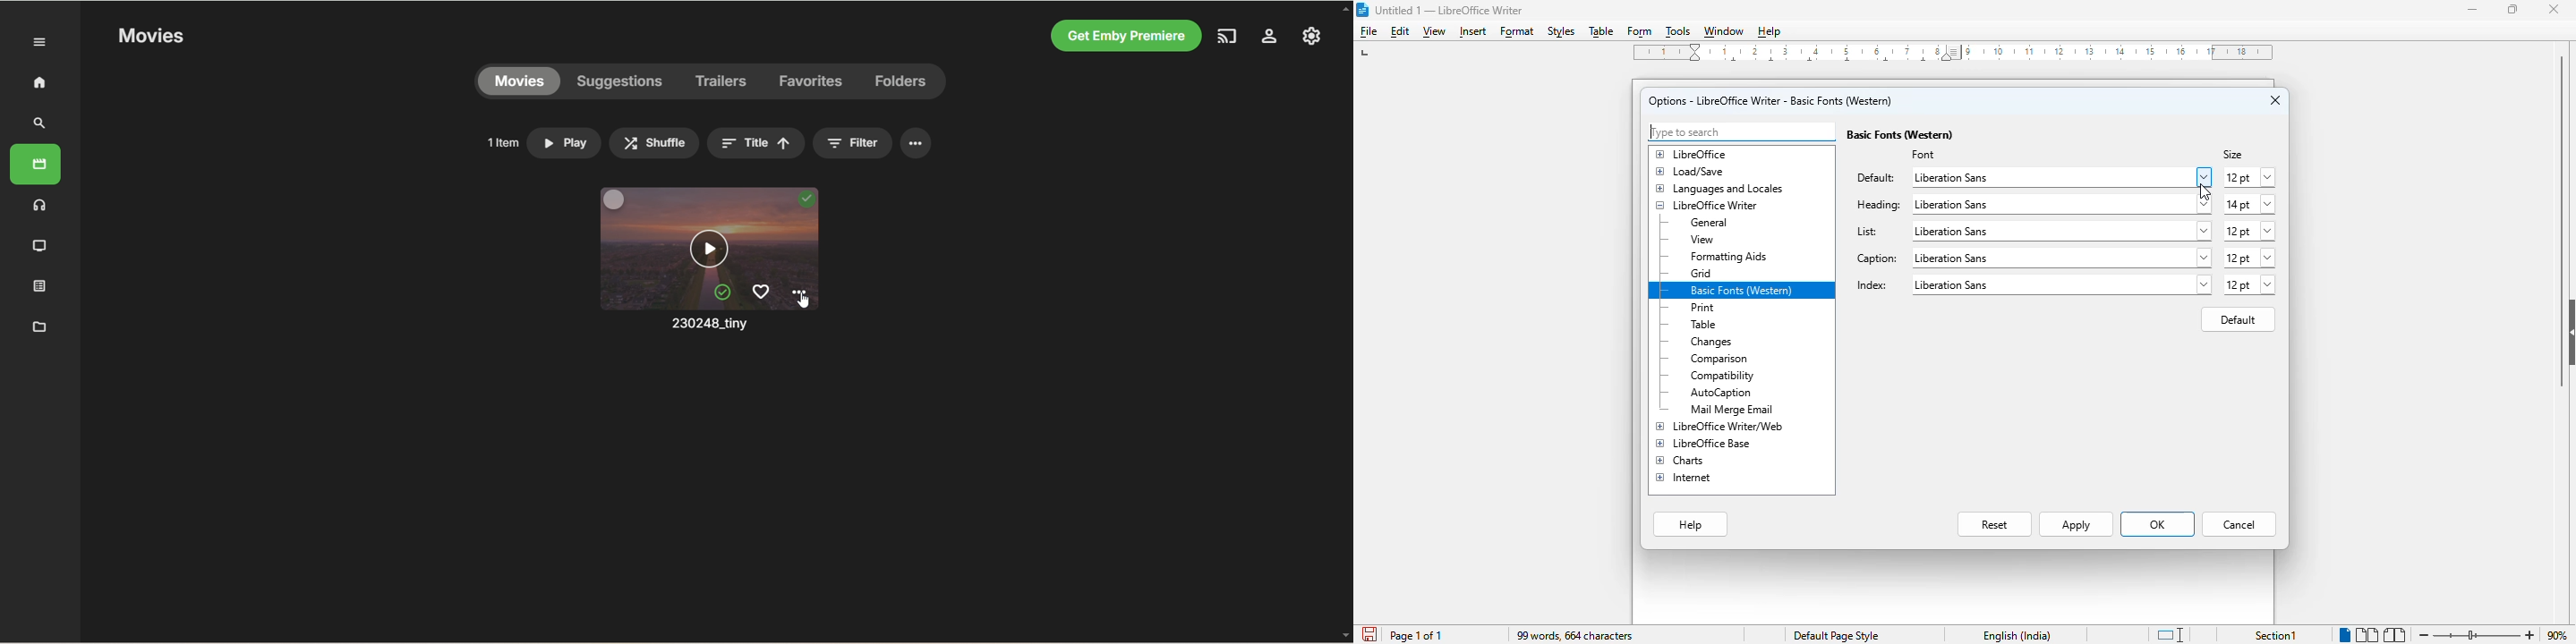 Image resolution: width=2576 pixels, height=644 pixels. What do you see at coordinates (1926, 155) in the screenshot?
I see `font` at bounding box center [1926, 155].